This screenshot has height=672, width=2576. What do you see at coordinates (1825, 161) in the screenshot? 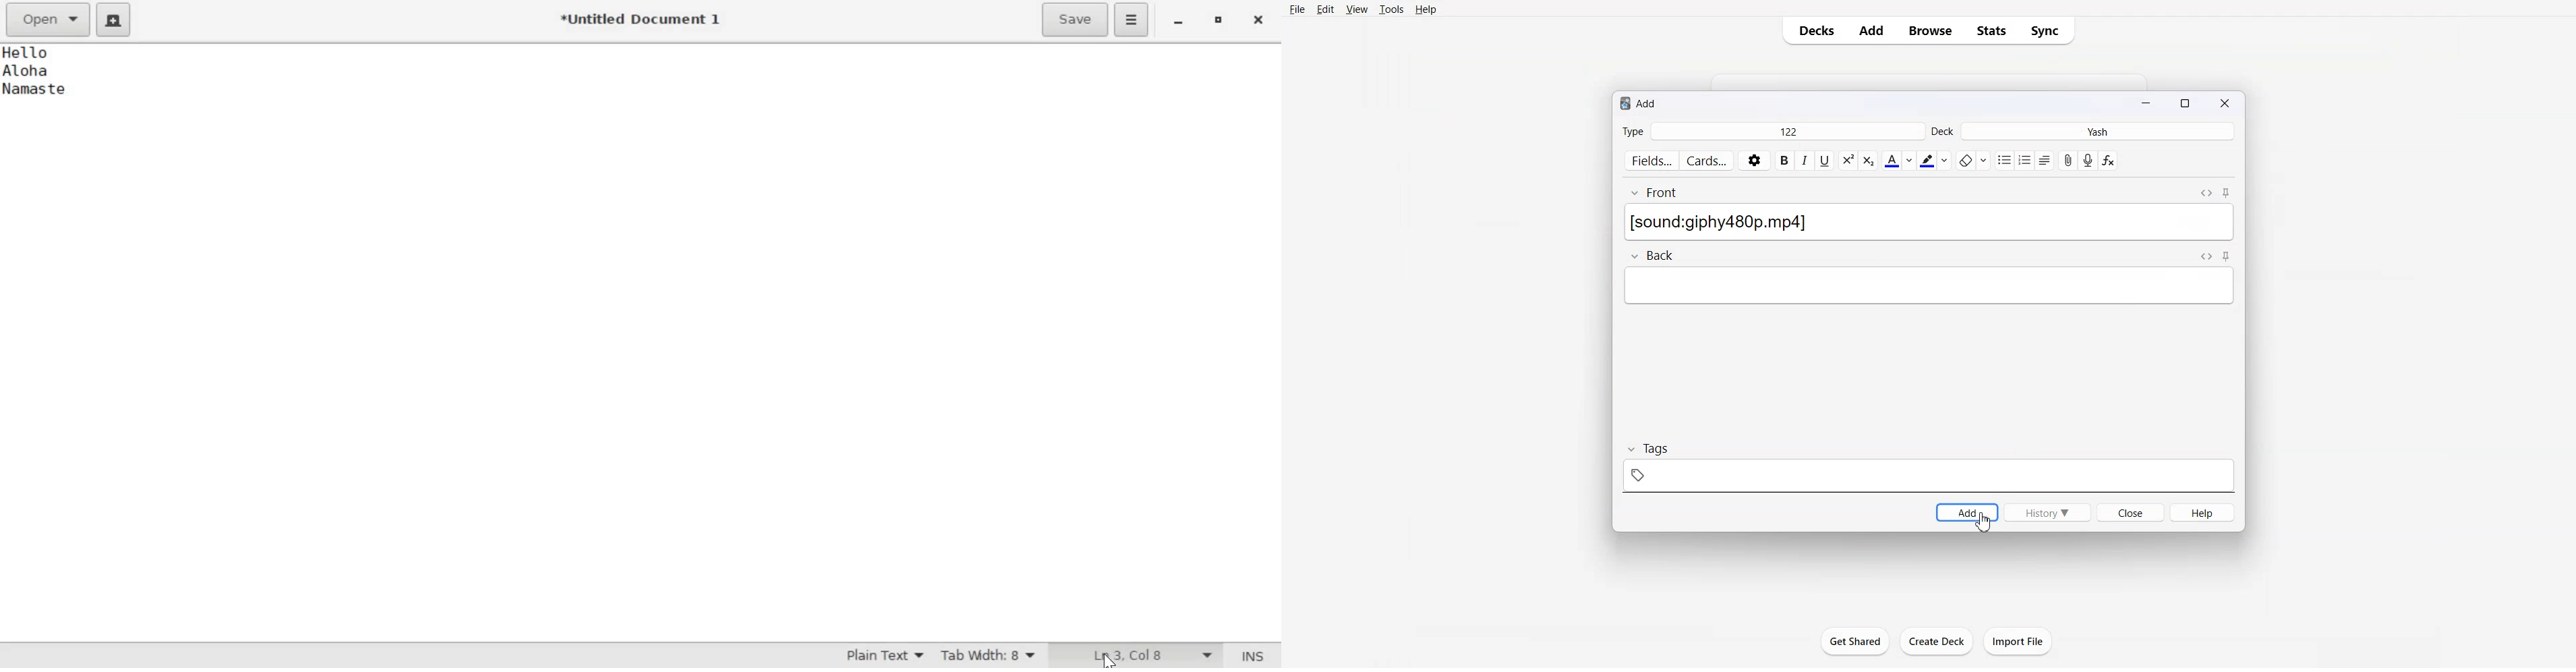
I see `Underline` at bounding box center [1825, 161].